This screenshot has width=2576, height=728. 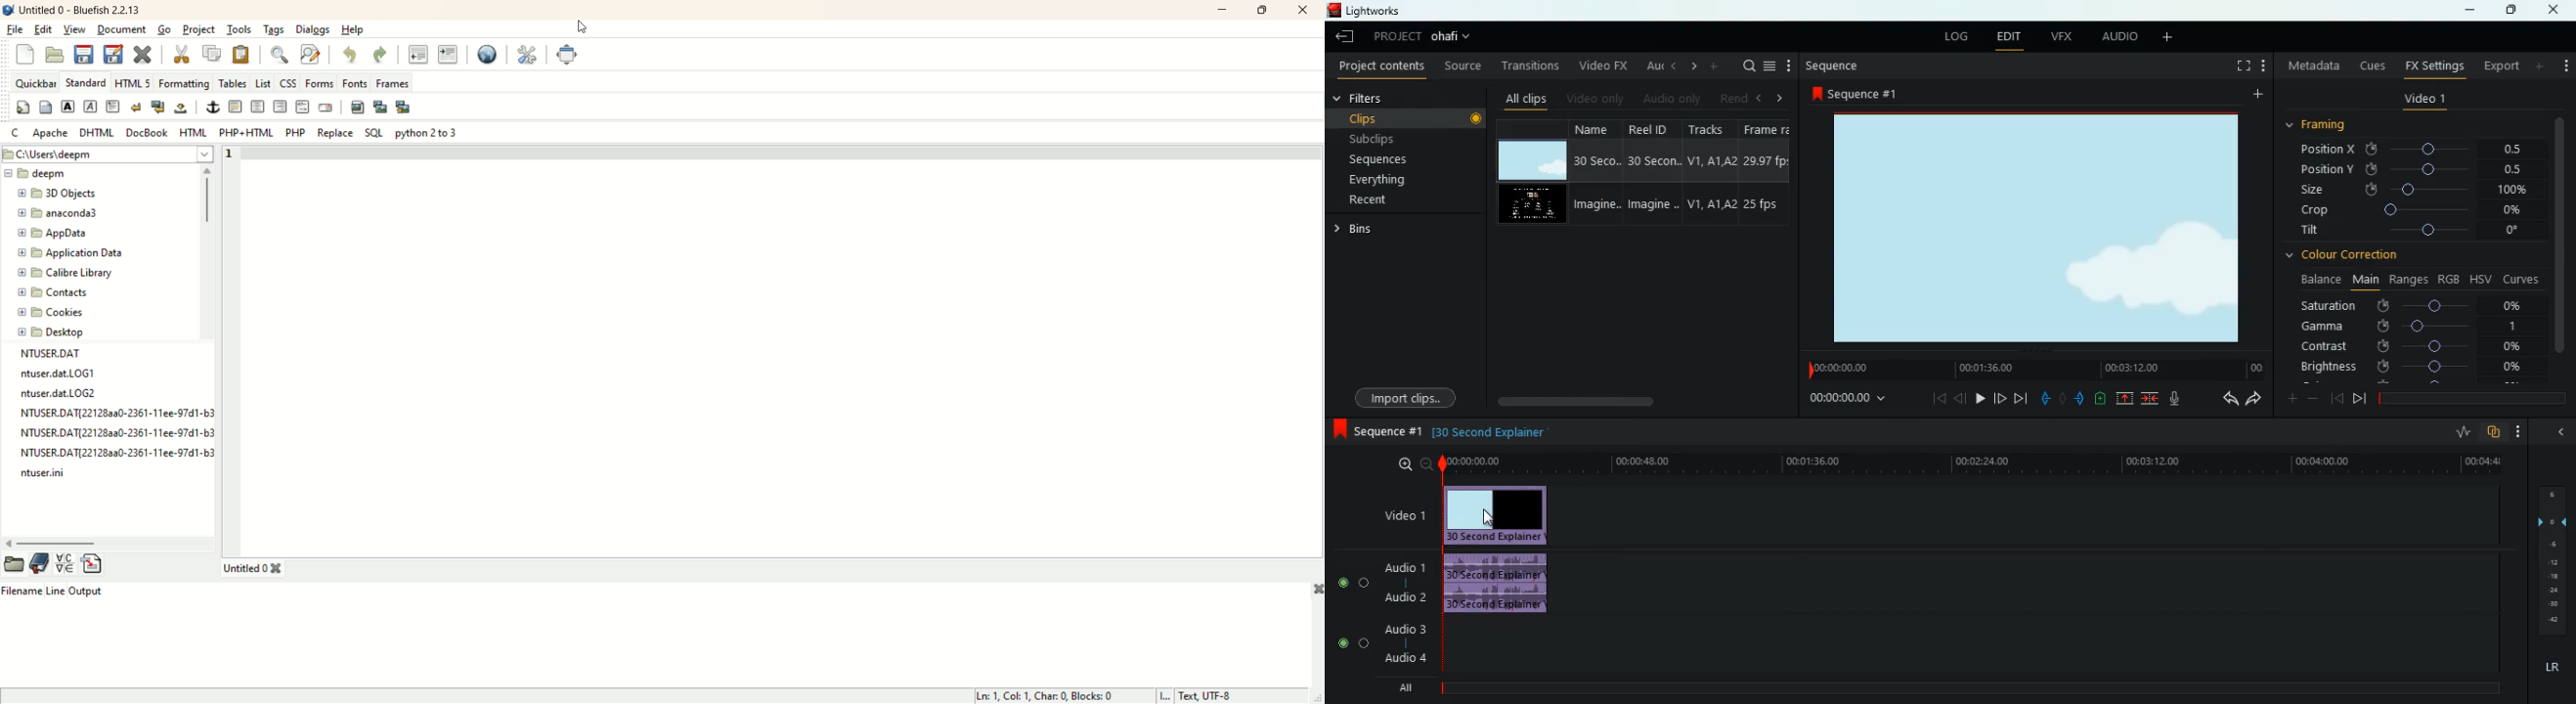 What do you see at coordinates (580, 28) in the screenshot?
I see `Cursor` at bounding box center [580, 28].